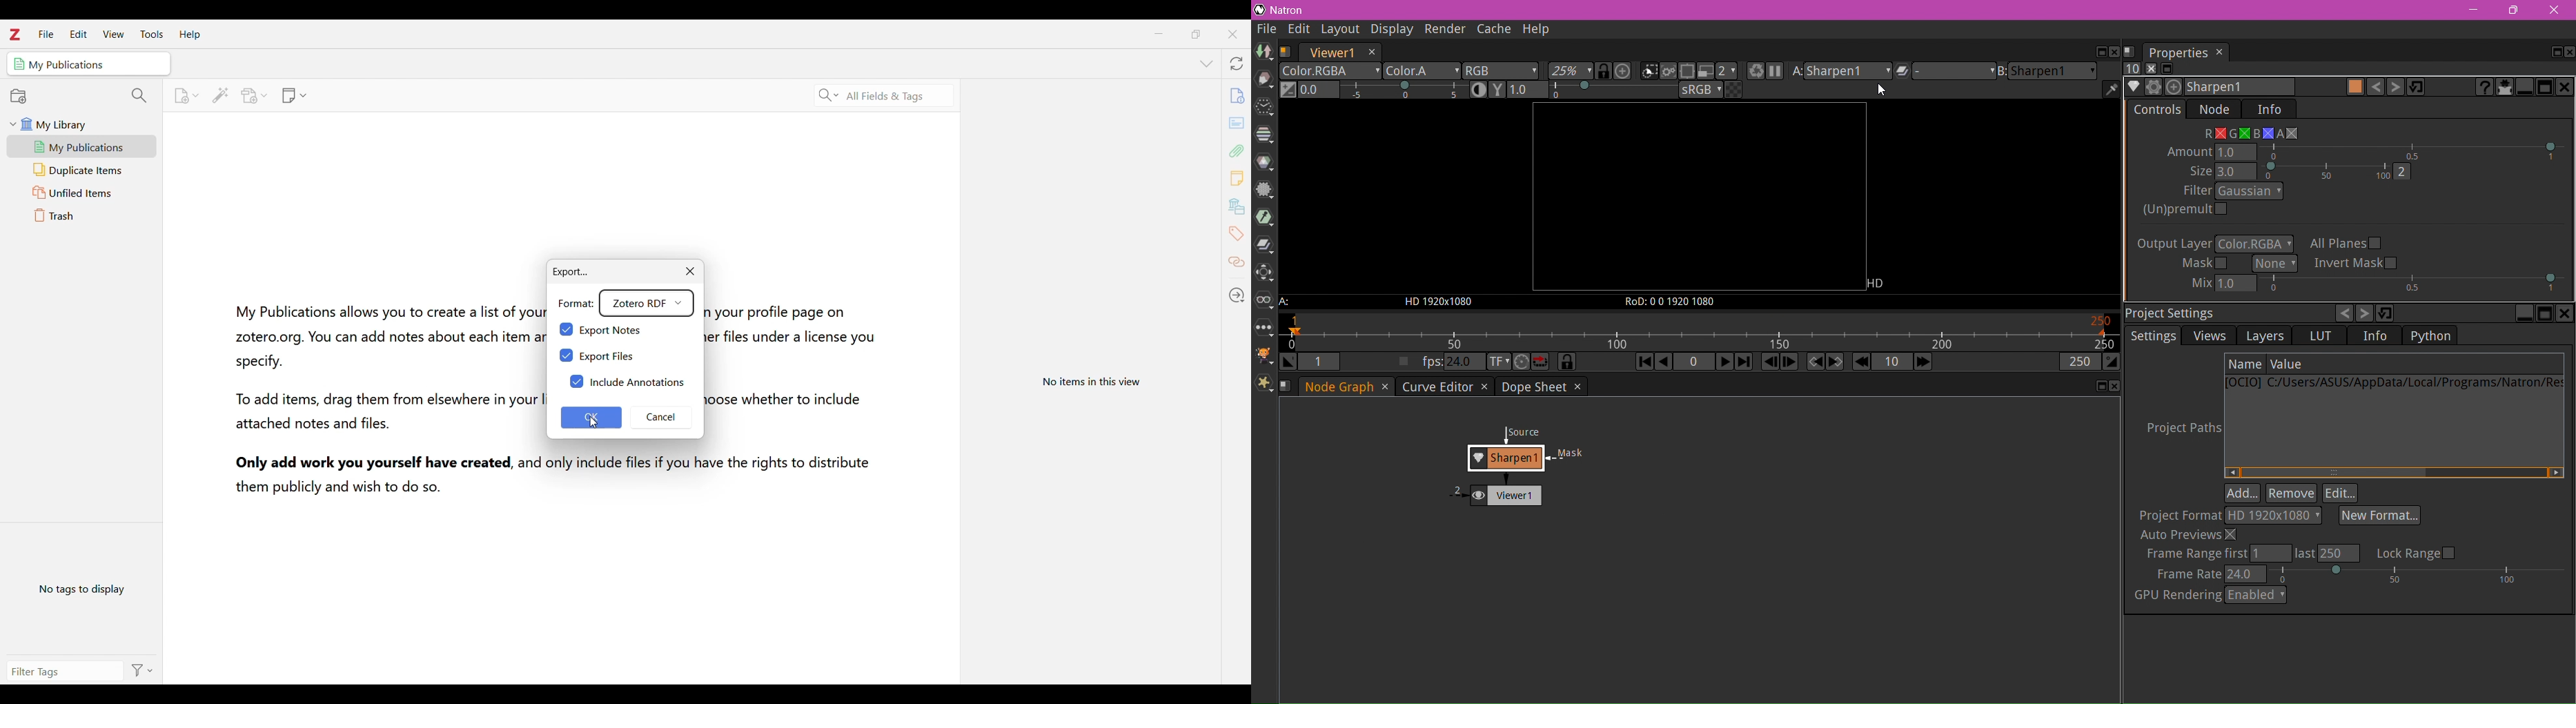 The height and width of the screenshot is (728, 2576). Describe the element at coordinates (1774, 72) in the screenshot. I see `Pause Updates` at that location.